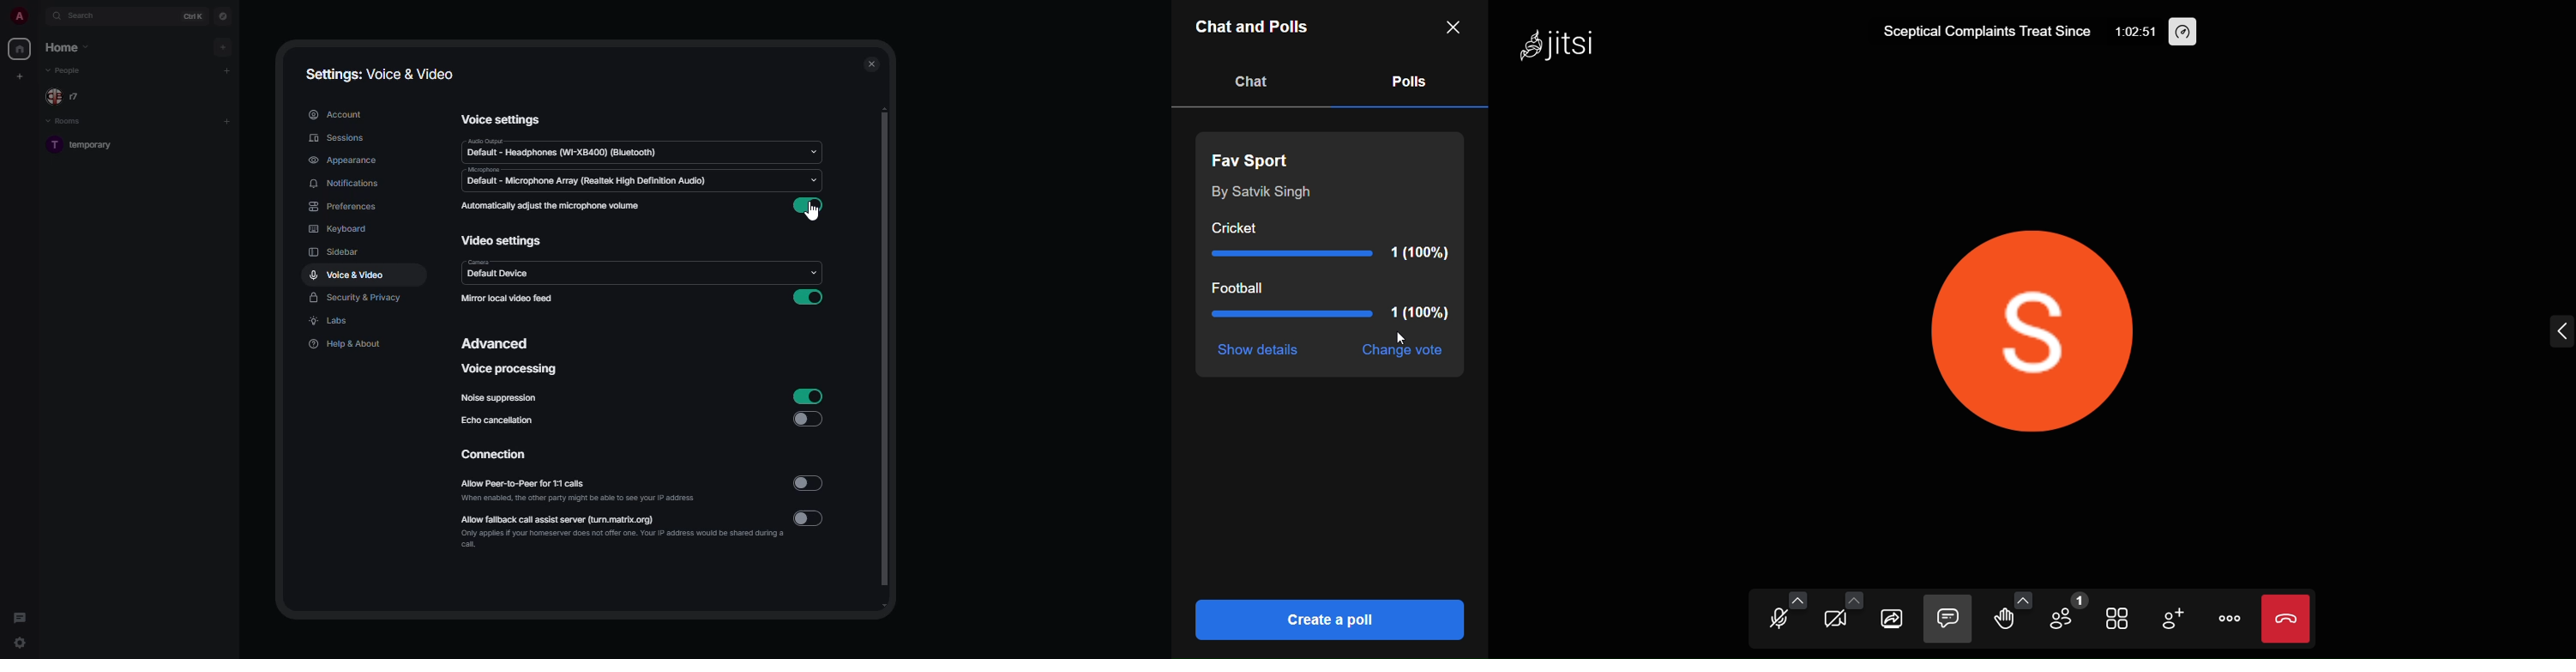  Describe the element at coordinates (507, 299) in the screenshot. I see `mirror local video feed` at that location.